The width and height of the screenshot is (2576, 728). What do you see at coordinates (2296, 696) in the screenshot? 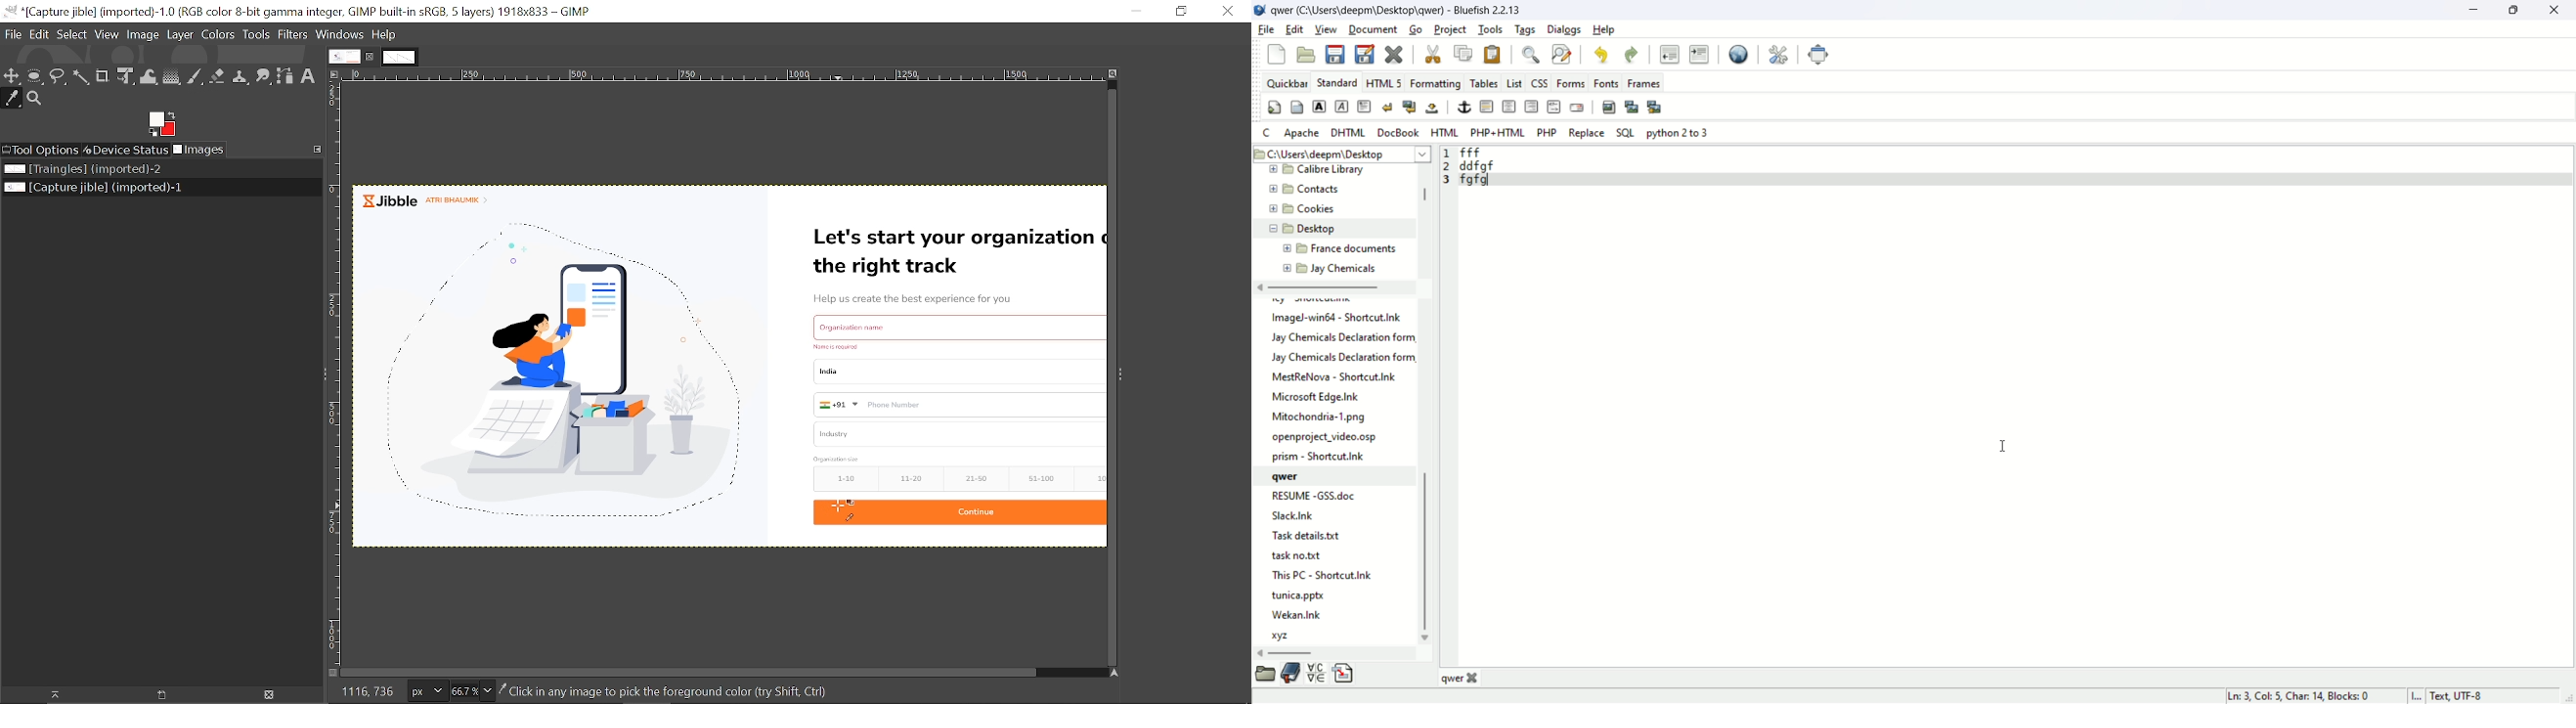
I see `ln, col, char, blocks` at bounding box center [2296, 696].